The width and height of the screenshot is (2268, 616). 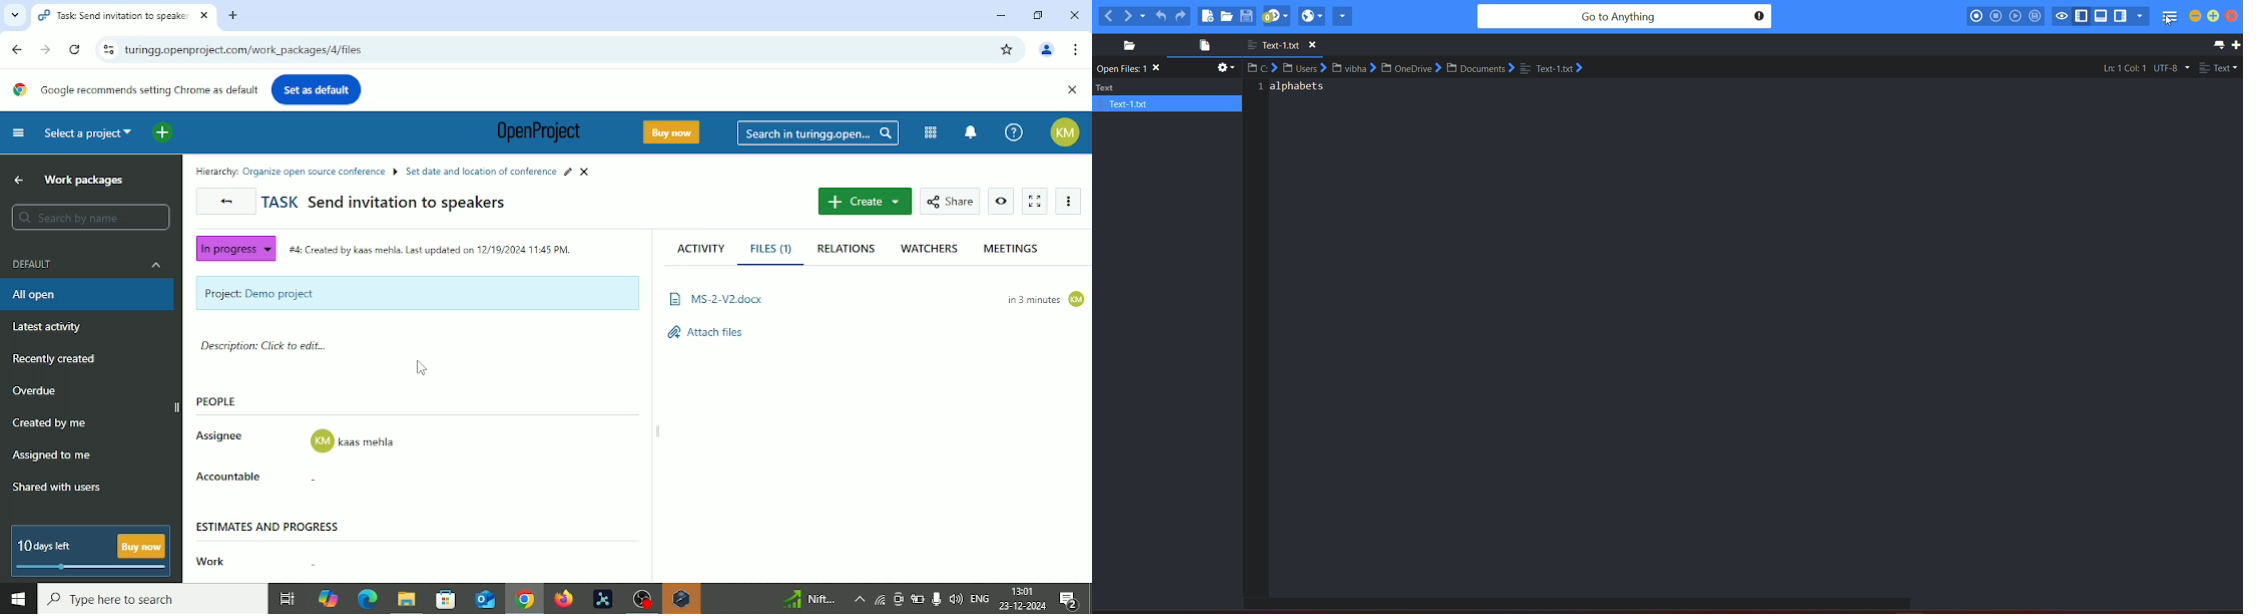 What do you see at coordinates (19, 49) in the screenshot?
I see `Back` at bounding box center [19, 49].